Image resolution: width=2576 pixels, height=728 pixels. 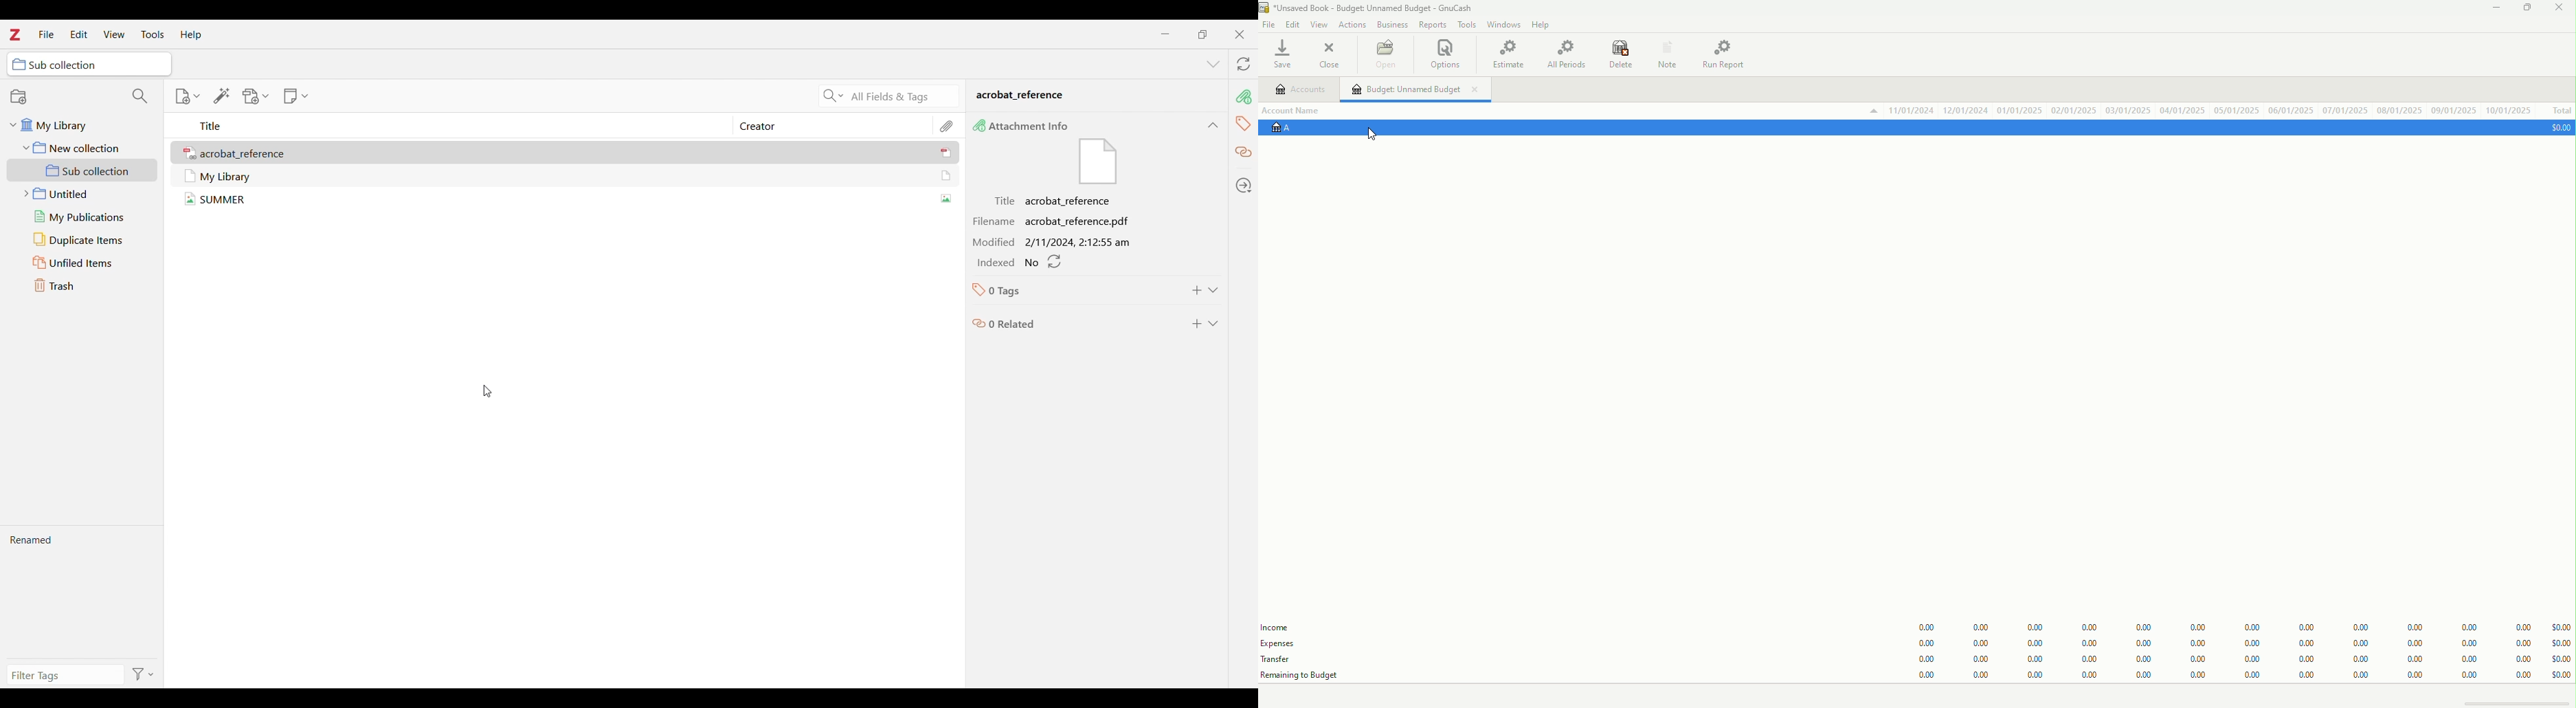 I want to click on Add item/s by identifier, so click(x=221, y=96).